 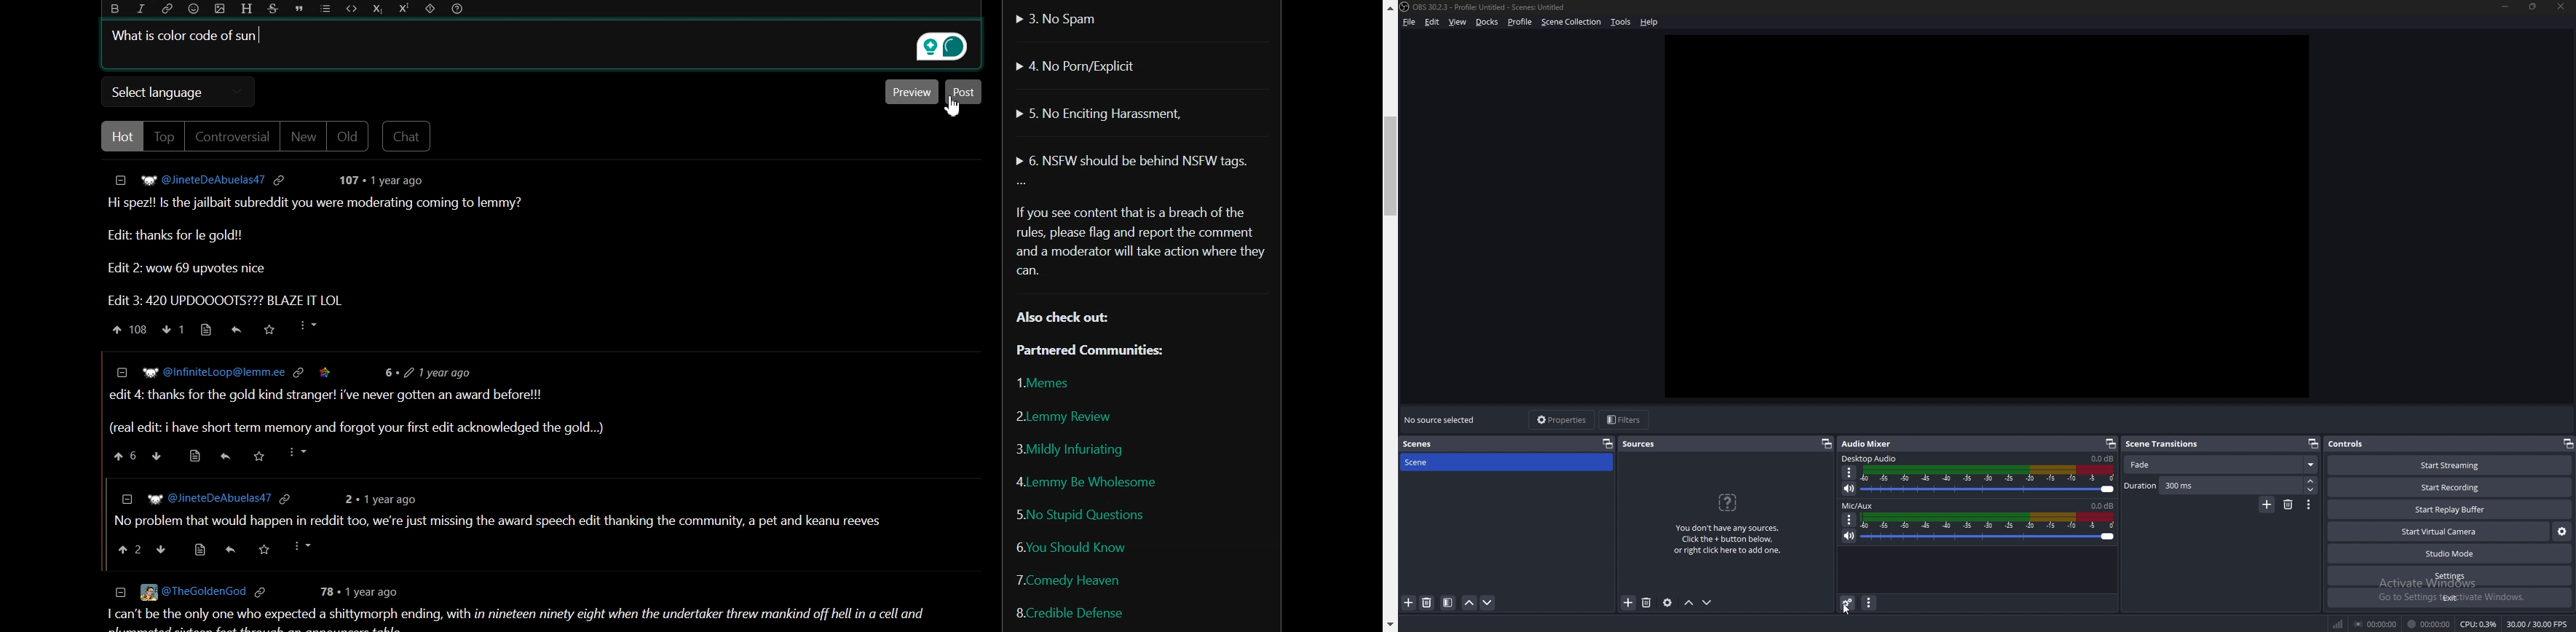 What do you see at coordinates (1988, 480) in the screenshot?
I see `volume adjust` at bounding box center [1988, 480].